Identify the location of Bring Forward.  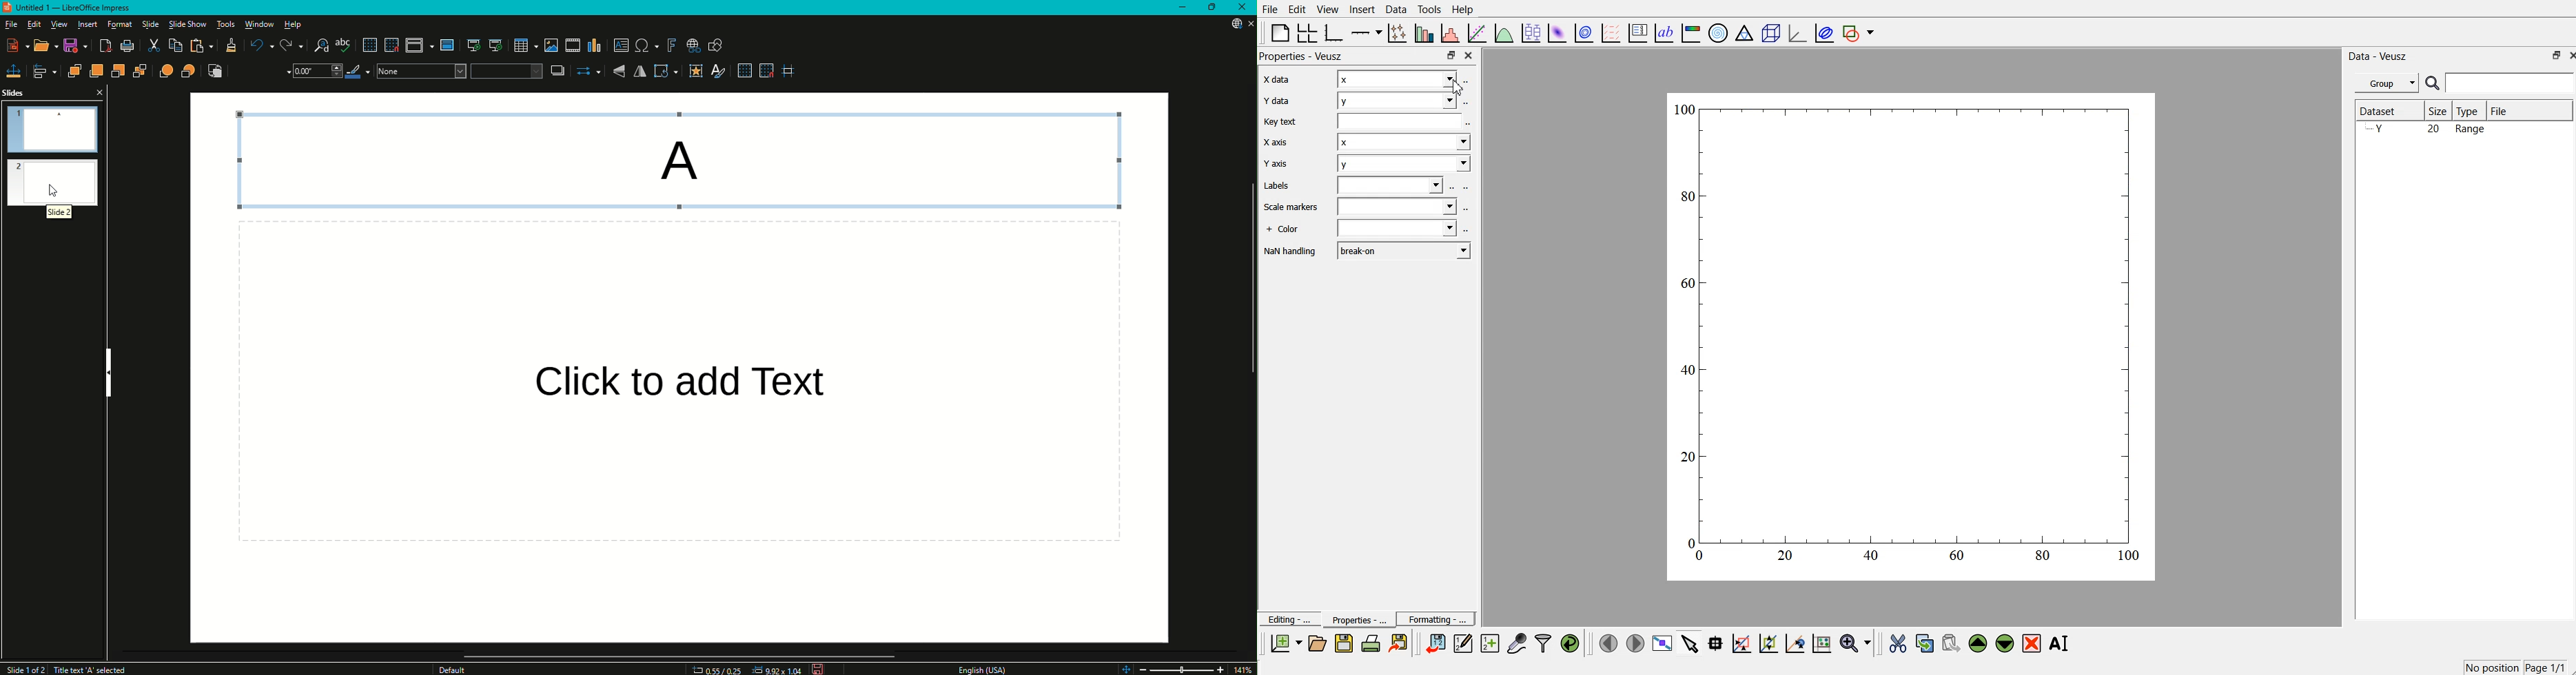
(95, 71).